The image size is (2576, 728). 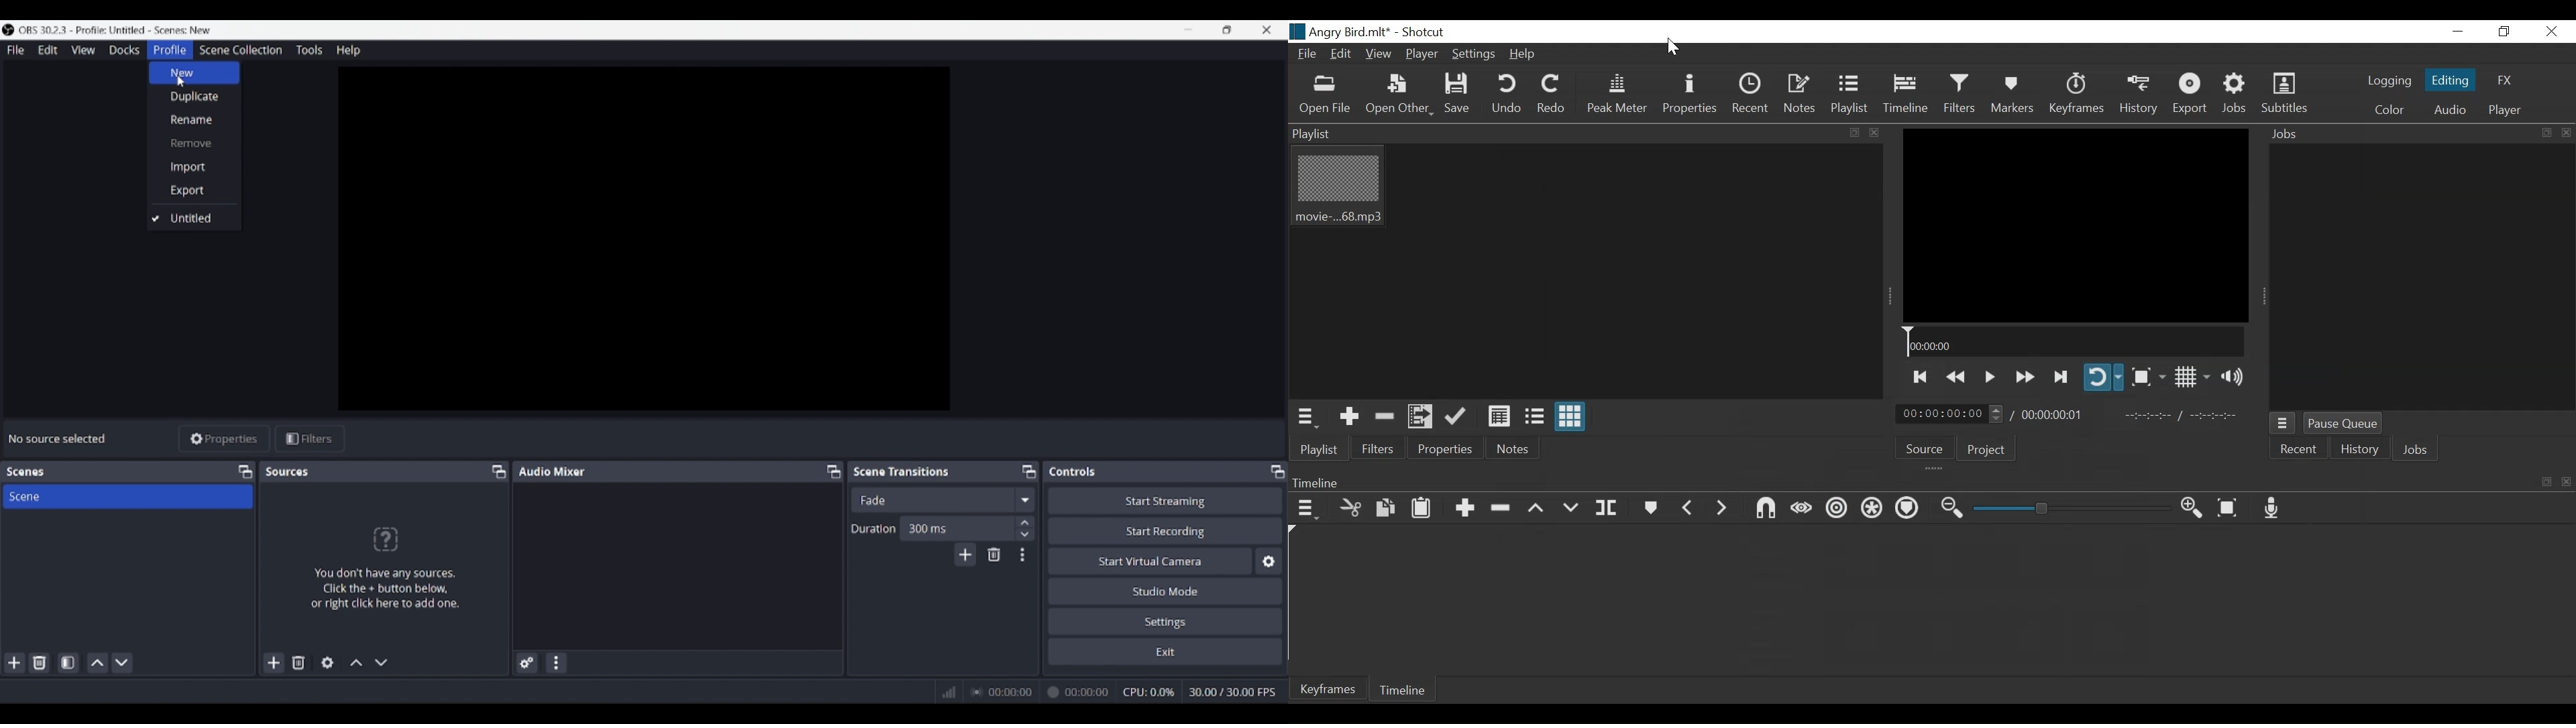 I want to click on Scrub while dragging, so click(x=1802, y=508).